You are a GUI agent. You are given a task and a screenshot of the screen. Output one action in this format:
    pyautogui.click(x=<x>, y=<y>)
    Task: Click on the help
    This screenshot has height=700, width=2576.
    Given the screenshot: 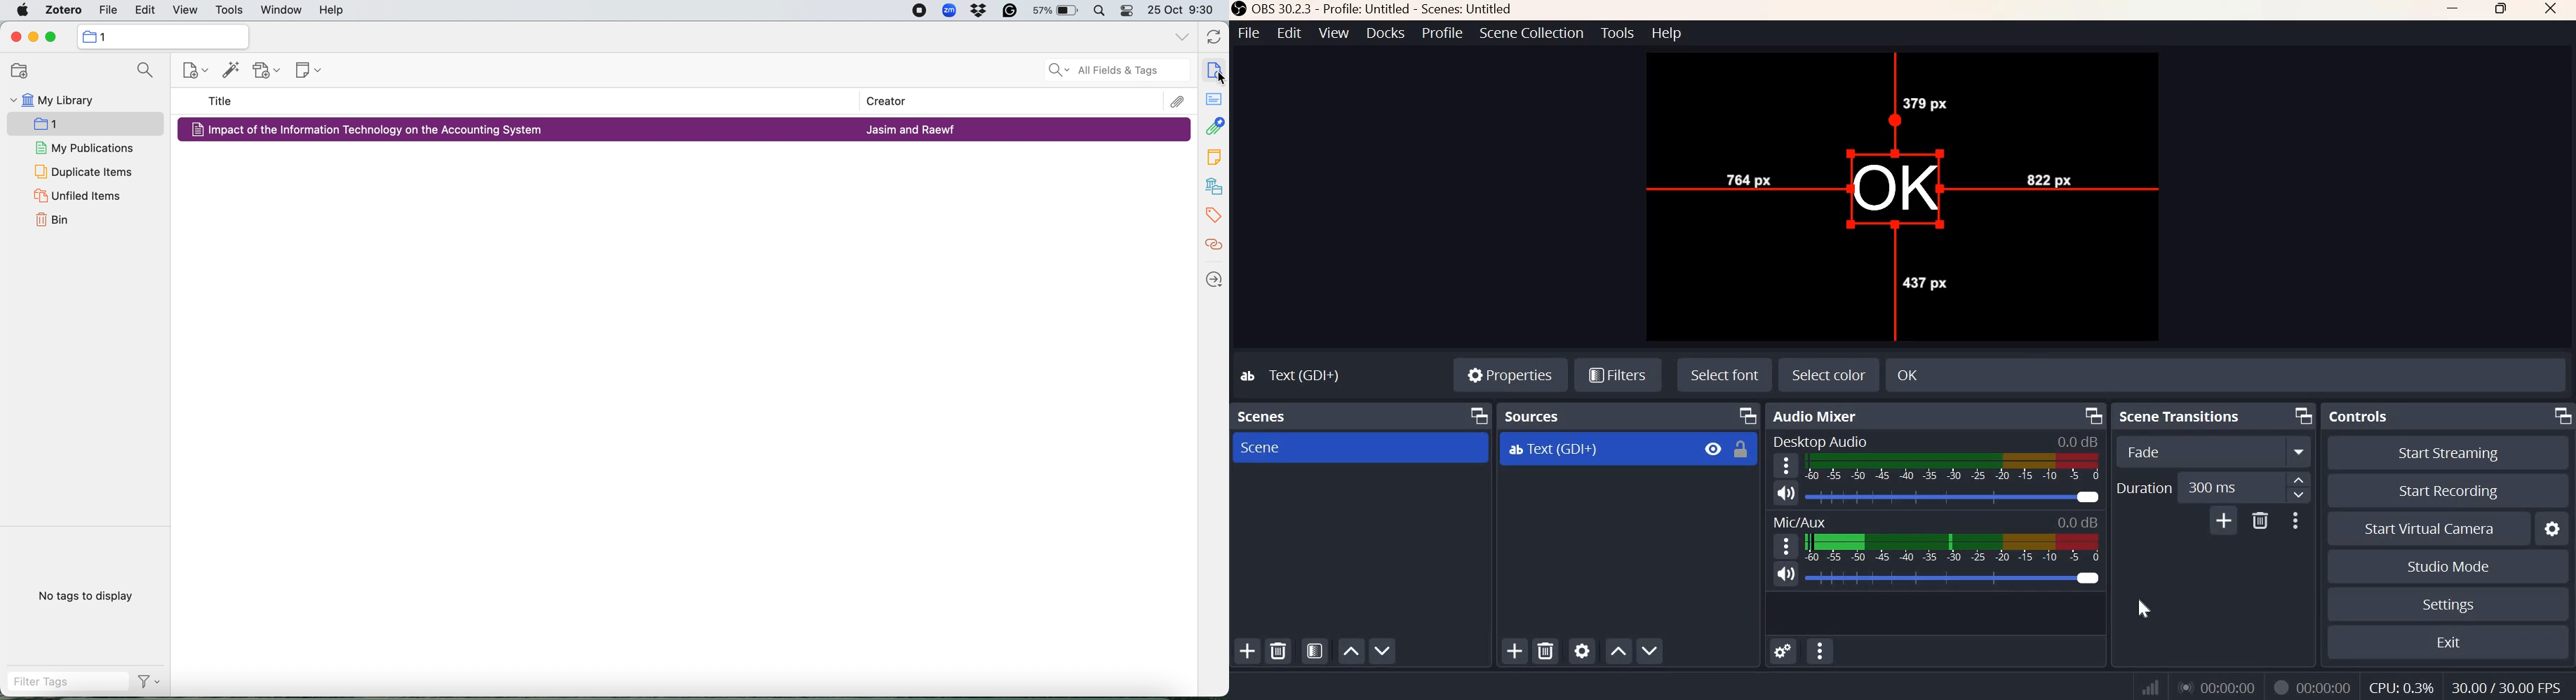 What is the action you would take?
    pyautogui.click(x=335, y=10)
    